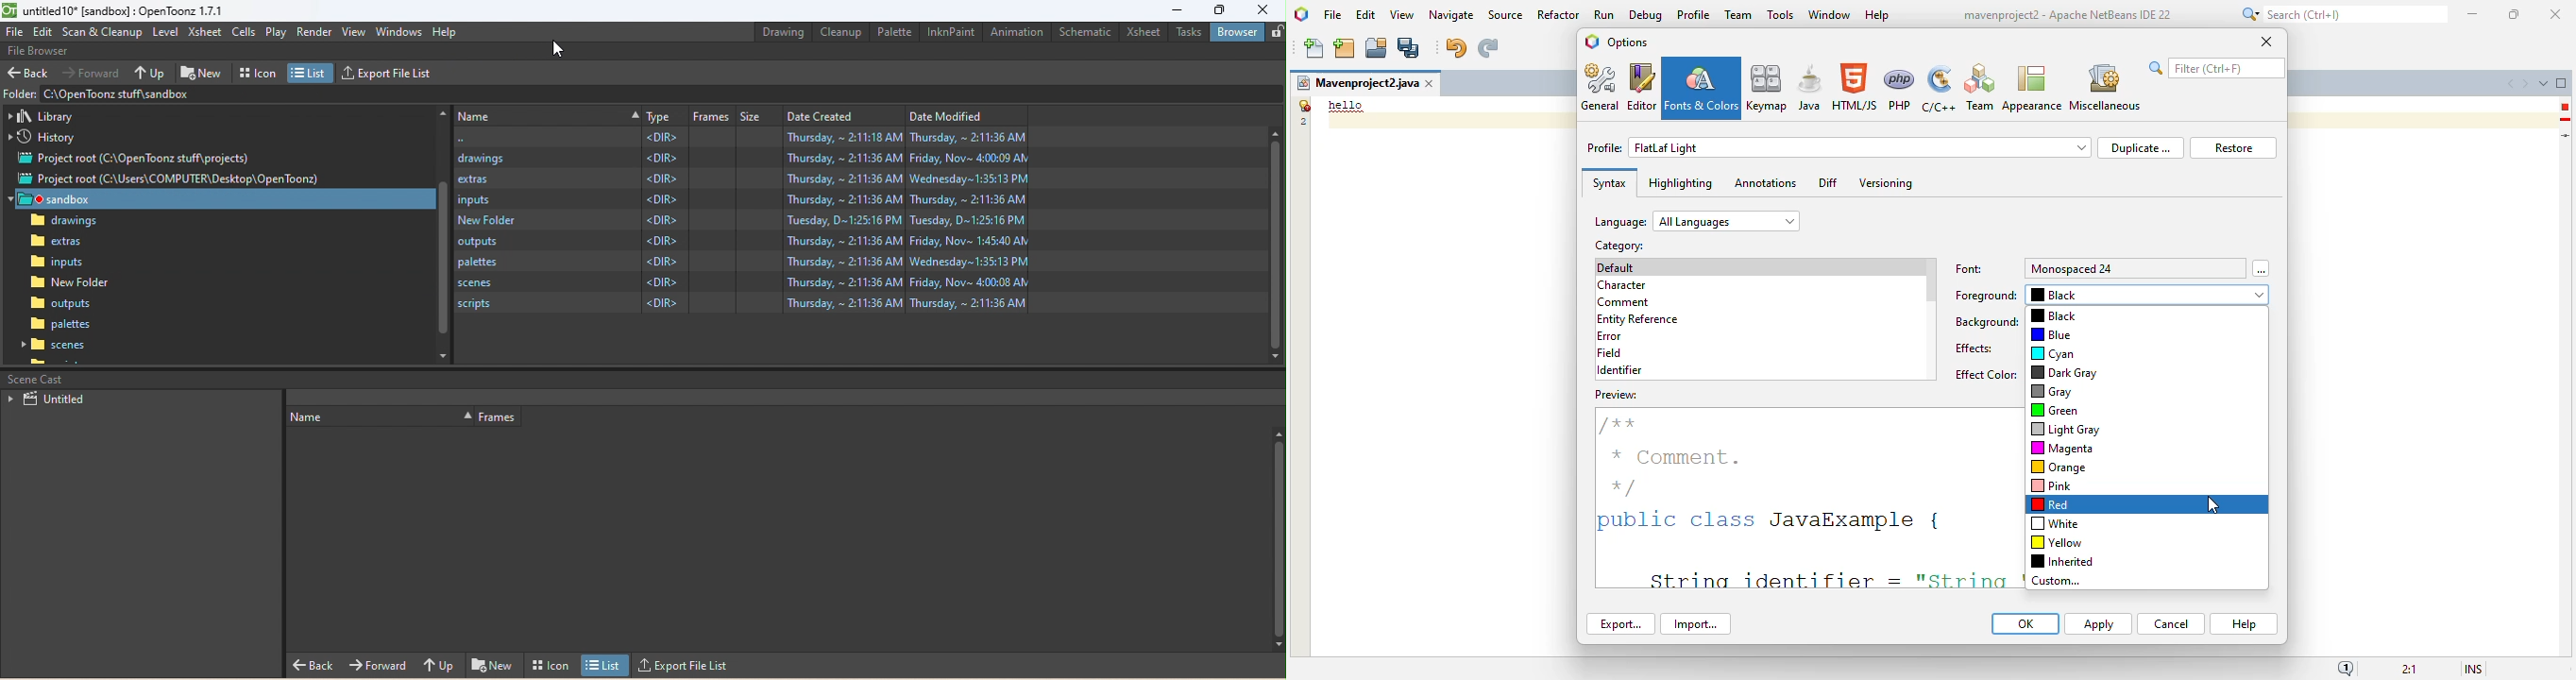 This screenshot has width=2576, height=700. What do you see at coordinates (169, 178) in the screenshot?
I see `Project root` at bounding box center [169, 178].